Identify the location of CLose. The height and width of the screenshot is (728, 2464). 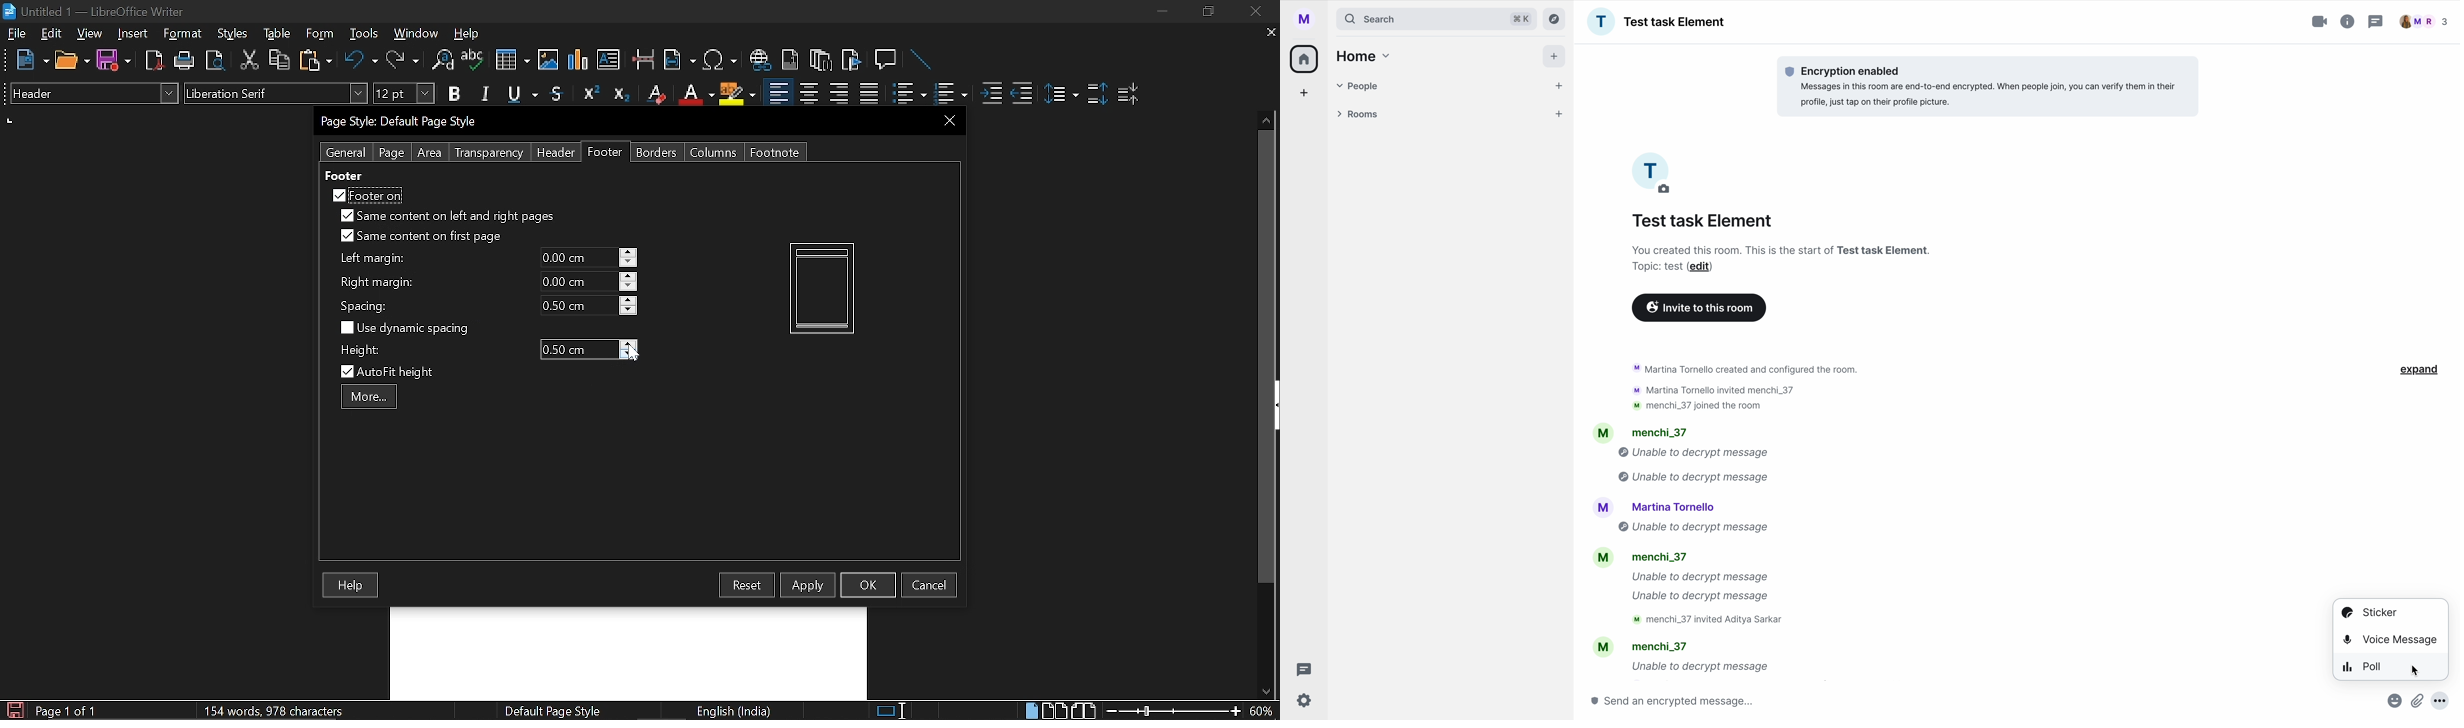
(947, 120).